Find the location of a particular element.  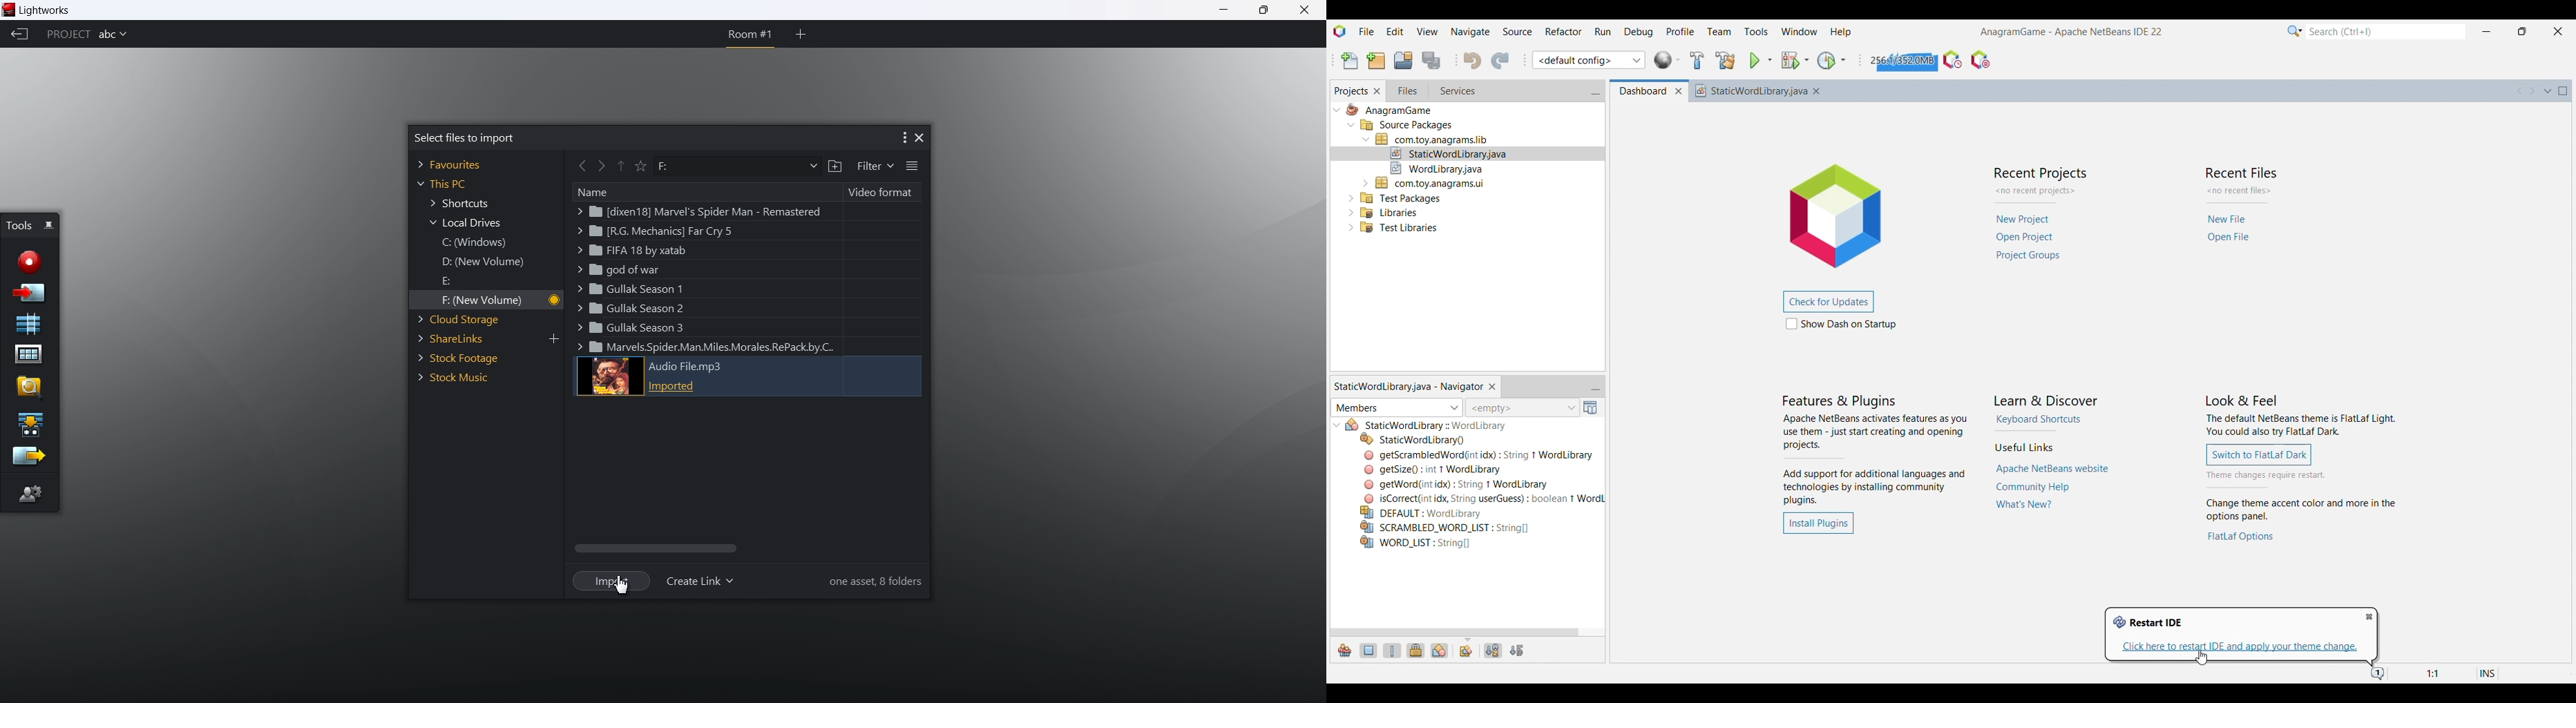

pin/unpin is located at coordinates (52, 226).